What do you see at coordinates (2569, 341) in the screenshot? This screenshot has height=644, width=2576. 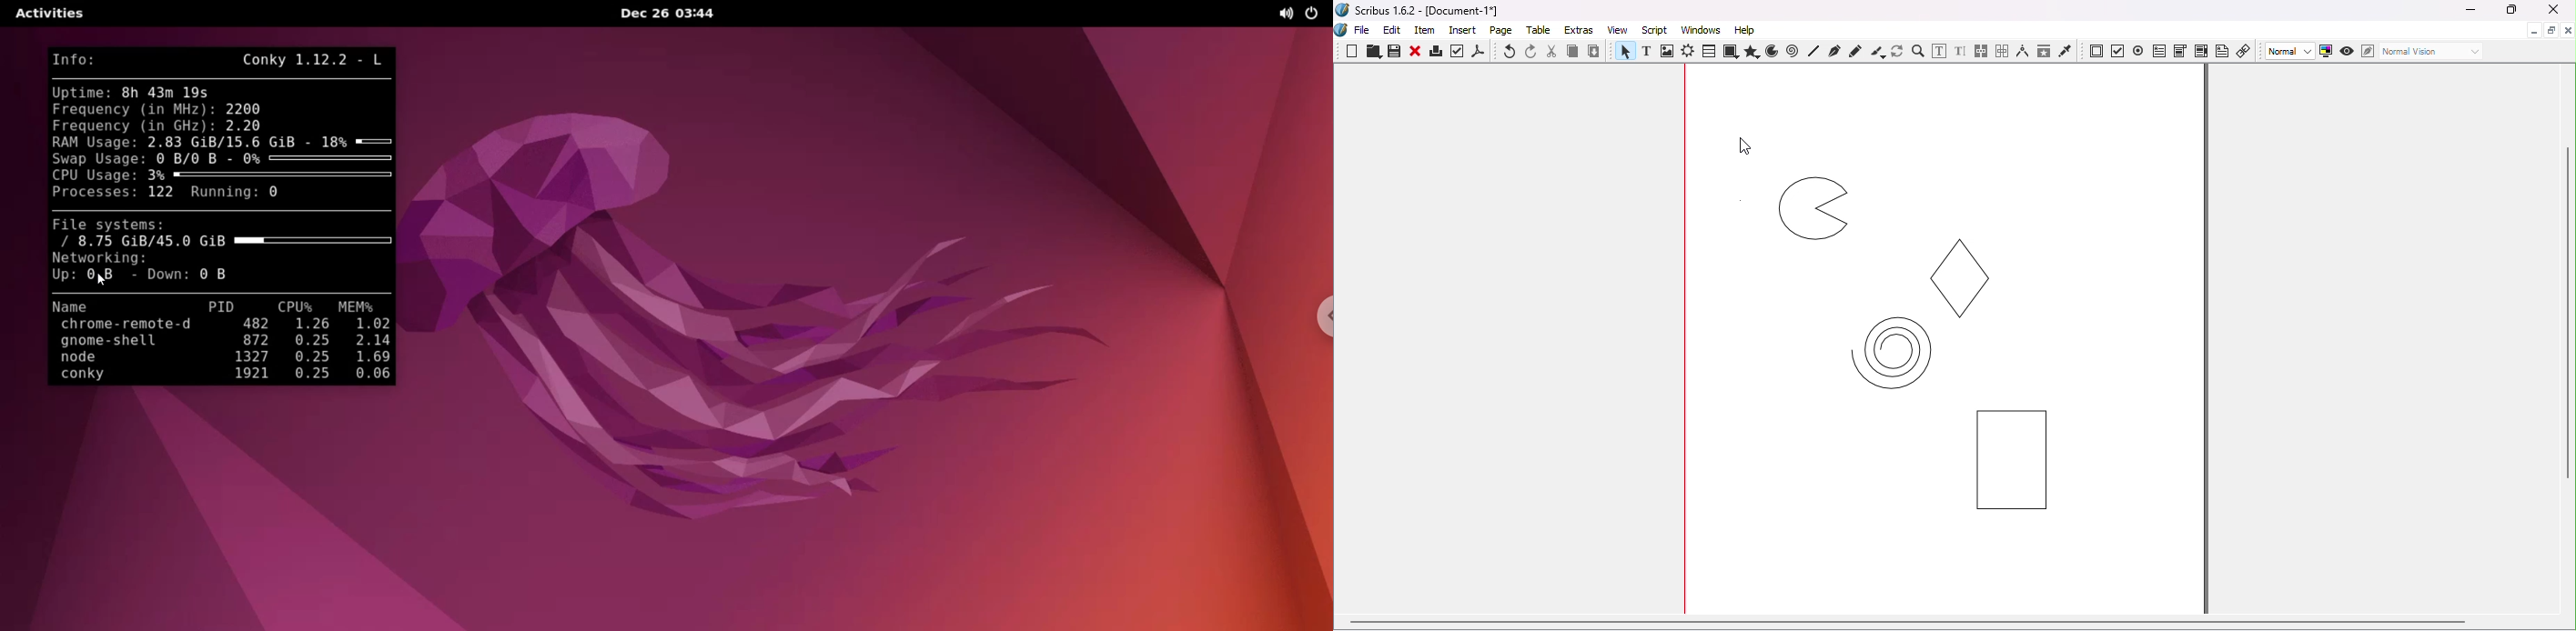 I see `Vertical scroll bar` at bounding box center [2569, 341].